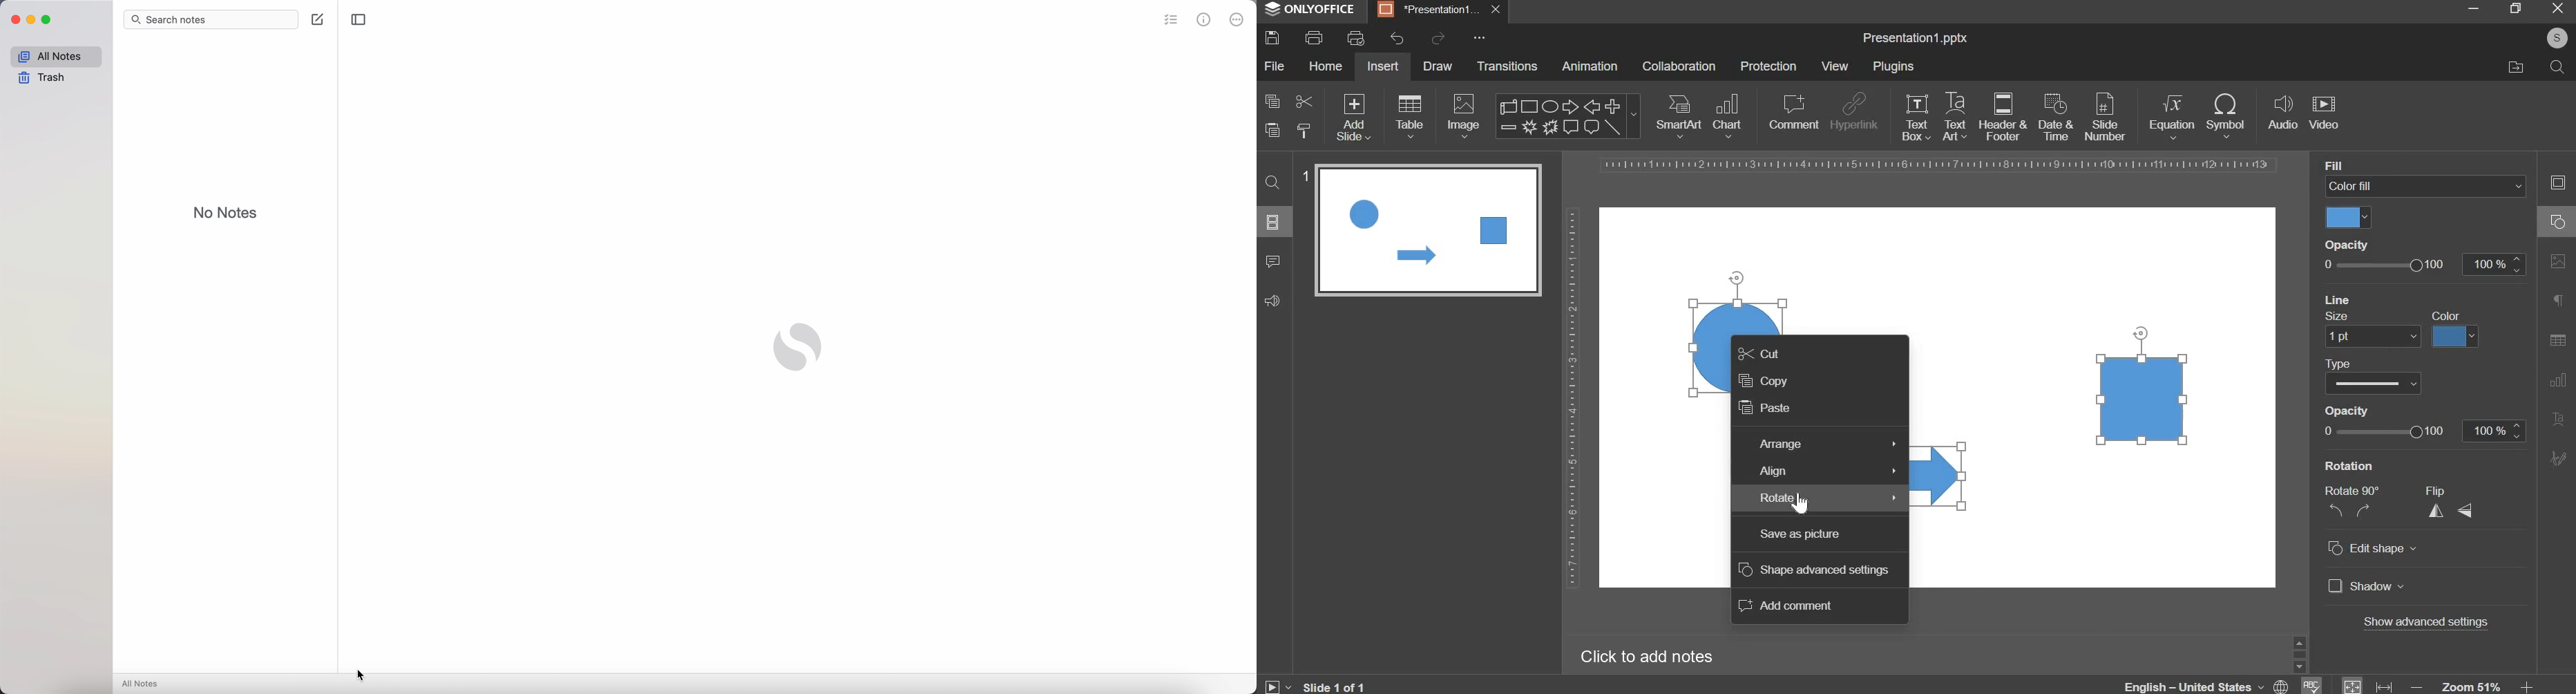 This screenshot has width=2576, height=700. What do you see at coordinates (1310, 9) in the screenshot?
I see `* ONLYOFFICE` at bounding box center [1310, 9].